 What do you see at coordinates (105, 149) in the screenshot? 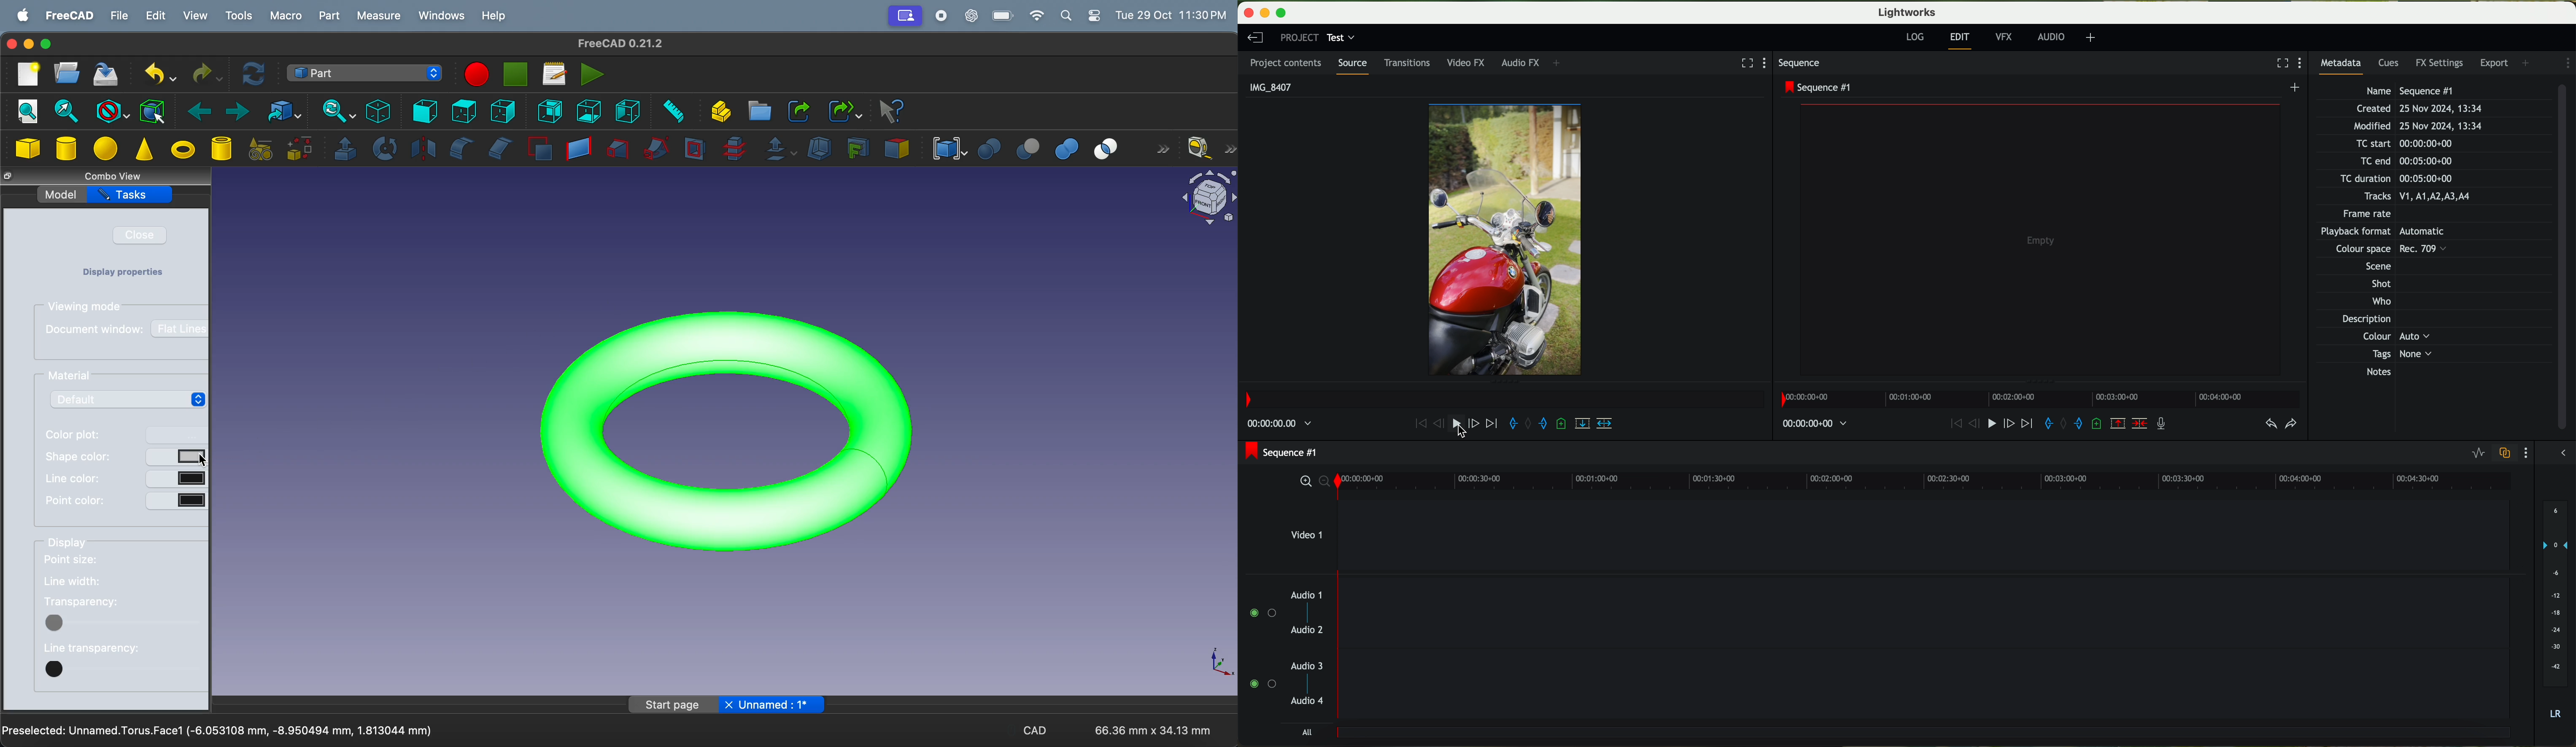
I see `sphere` at bounding box center [105, 149].